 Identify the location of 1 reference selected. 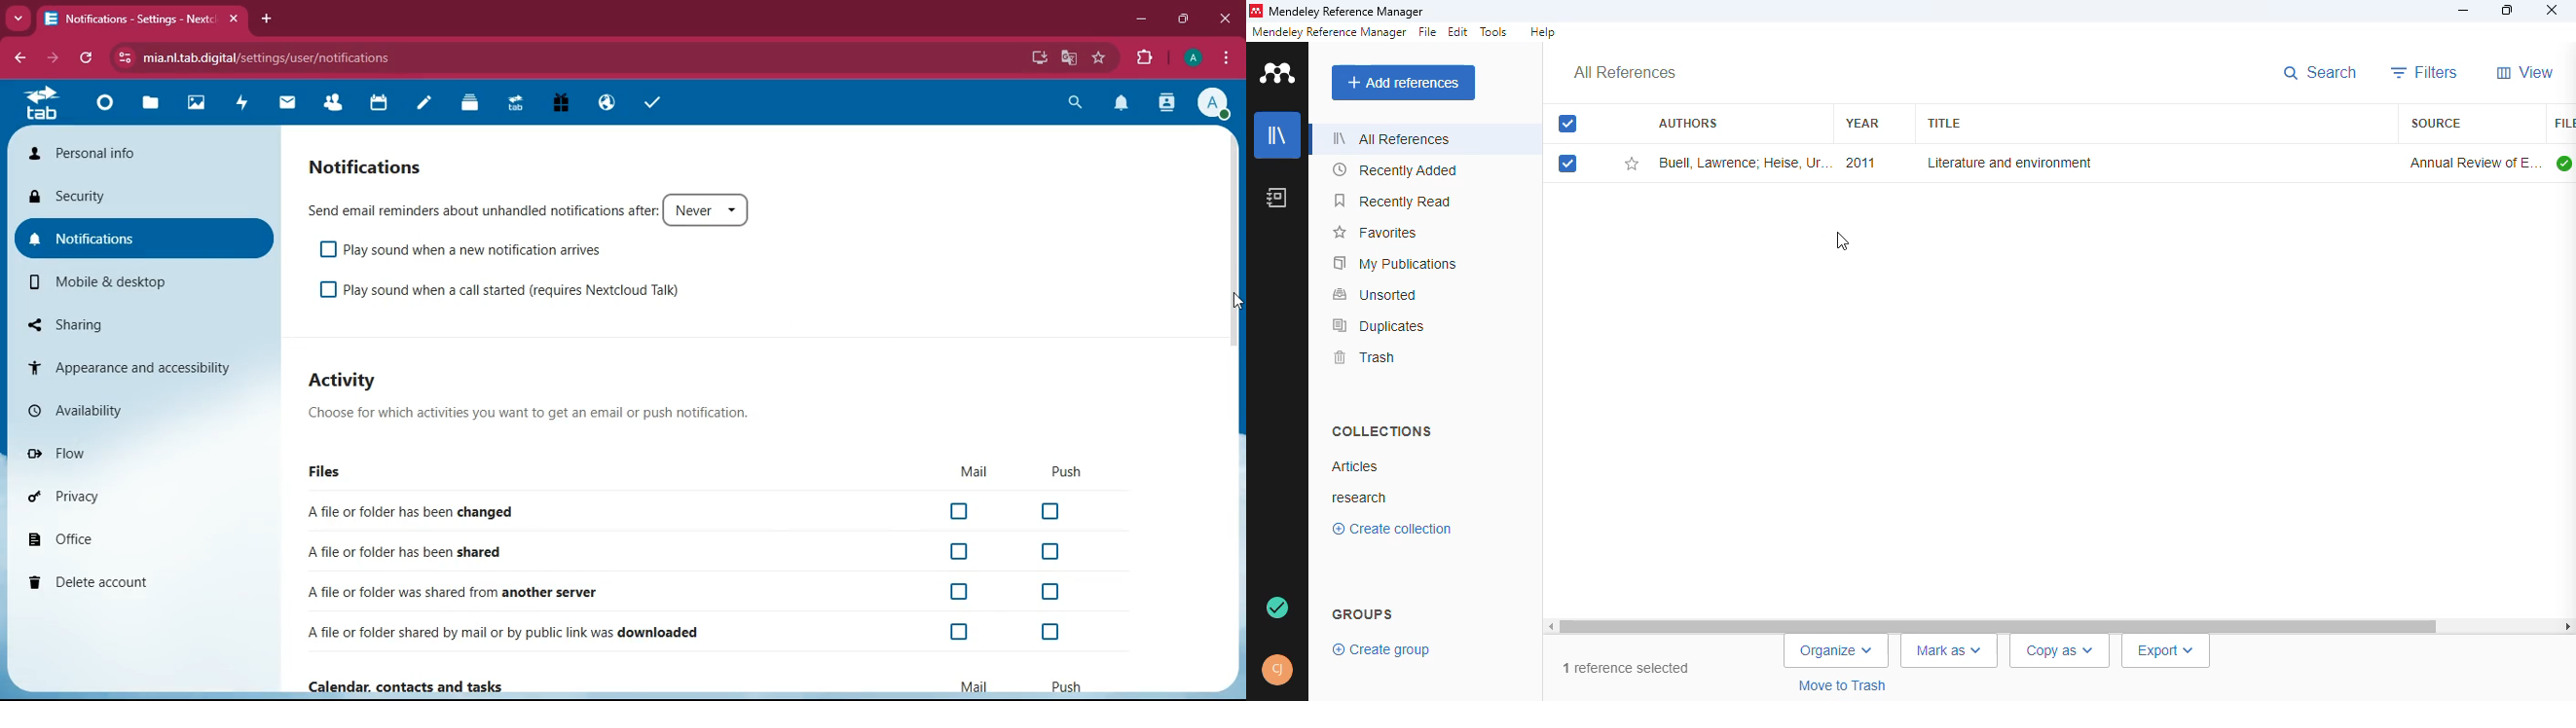
(1627, 669).